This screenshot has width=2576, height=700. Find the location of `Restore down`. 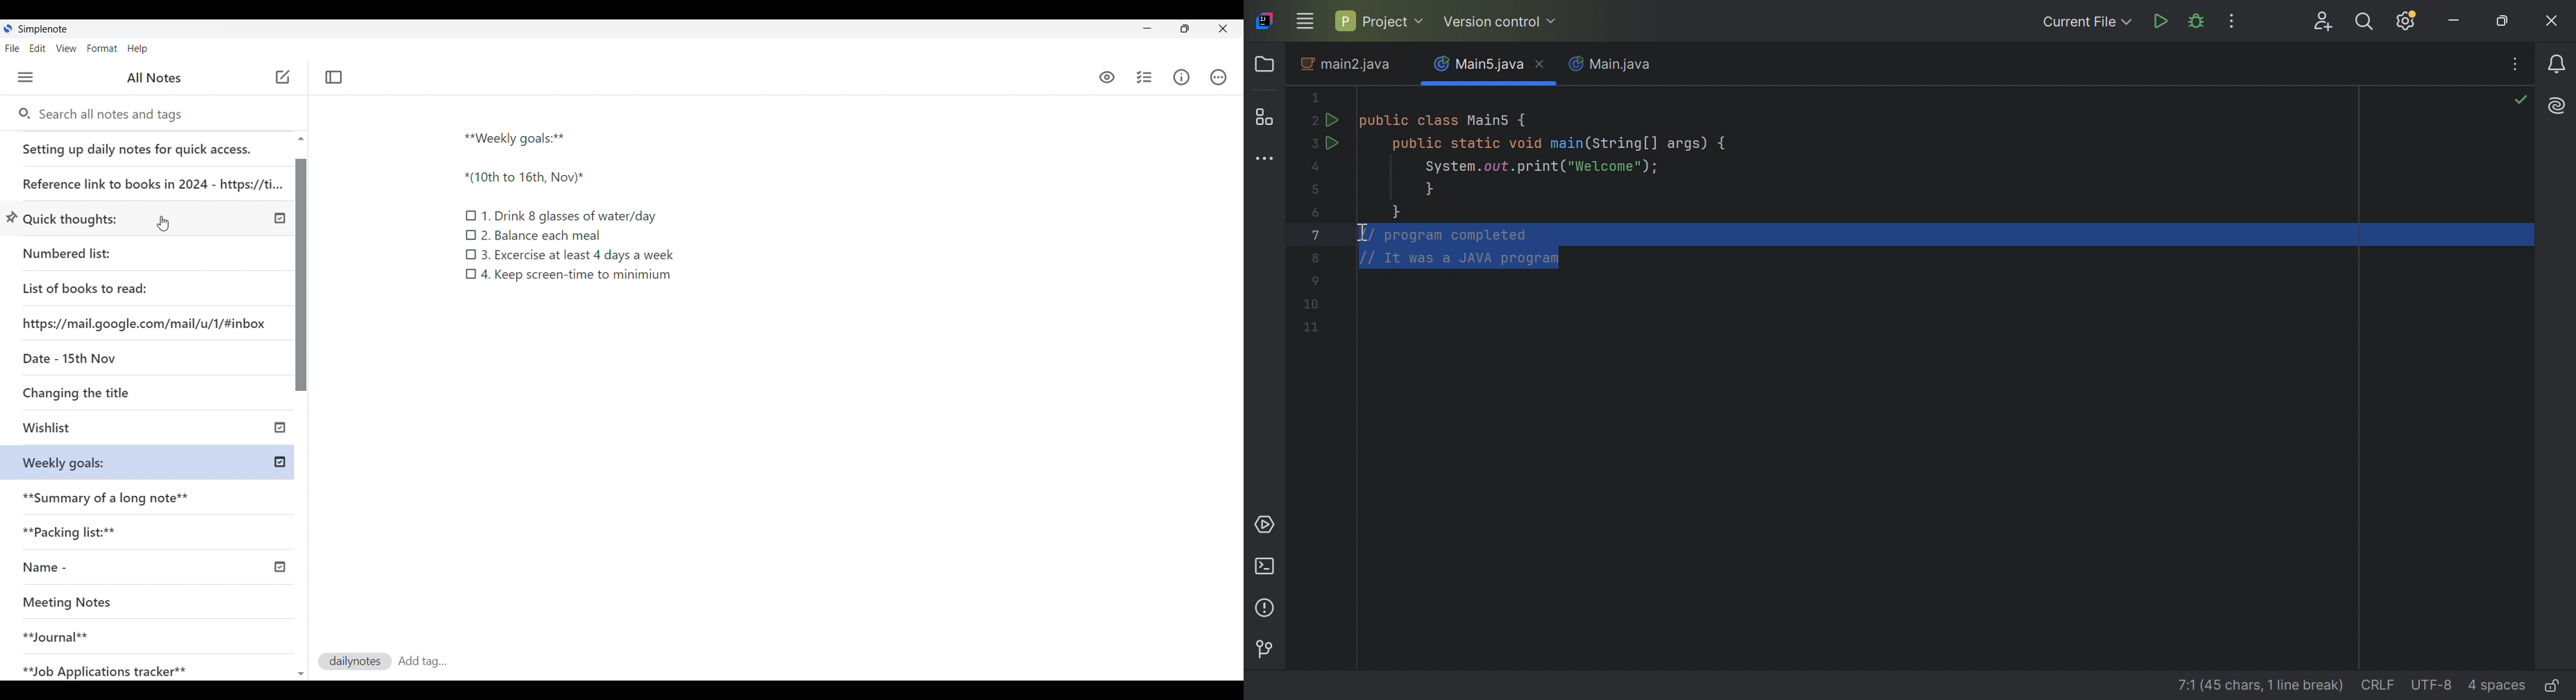

Restore down is located at coordinates (2506, 22).